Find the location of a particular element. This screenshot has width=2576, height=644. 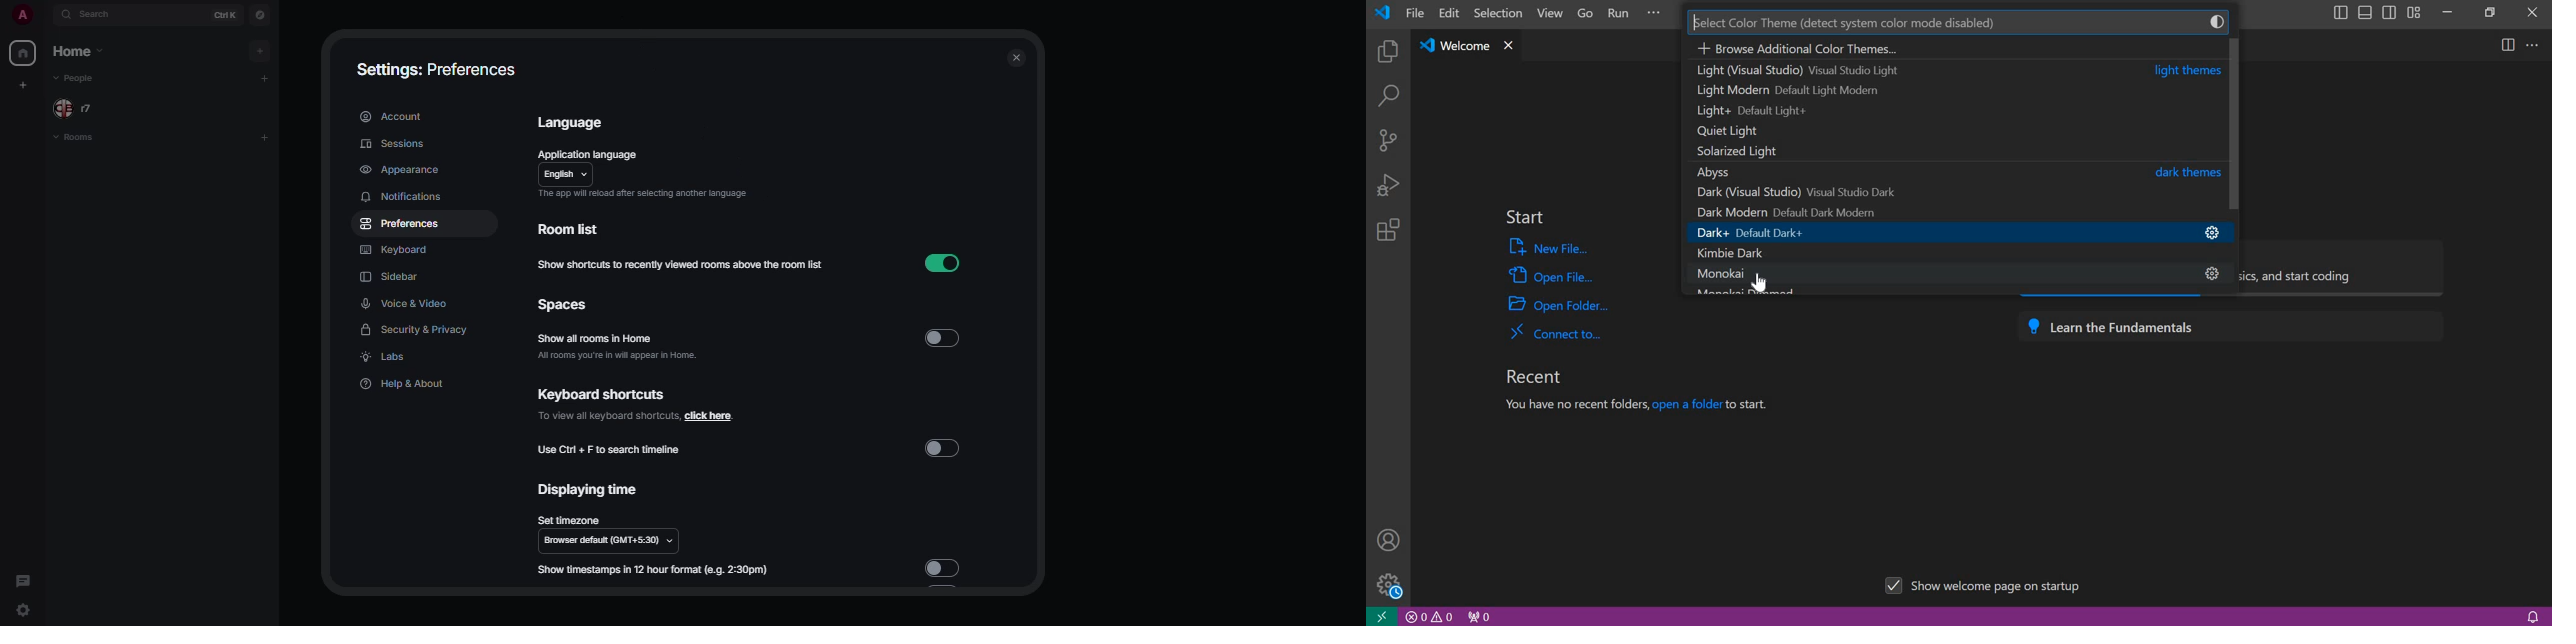

show timestamp in 12 hour format (e.g 2:30pm) is located at coordinates (653, 571).